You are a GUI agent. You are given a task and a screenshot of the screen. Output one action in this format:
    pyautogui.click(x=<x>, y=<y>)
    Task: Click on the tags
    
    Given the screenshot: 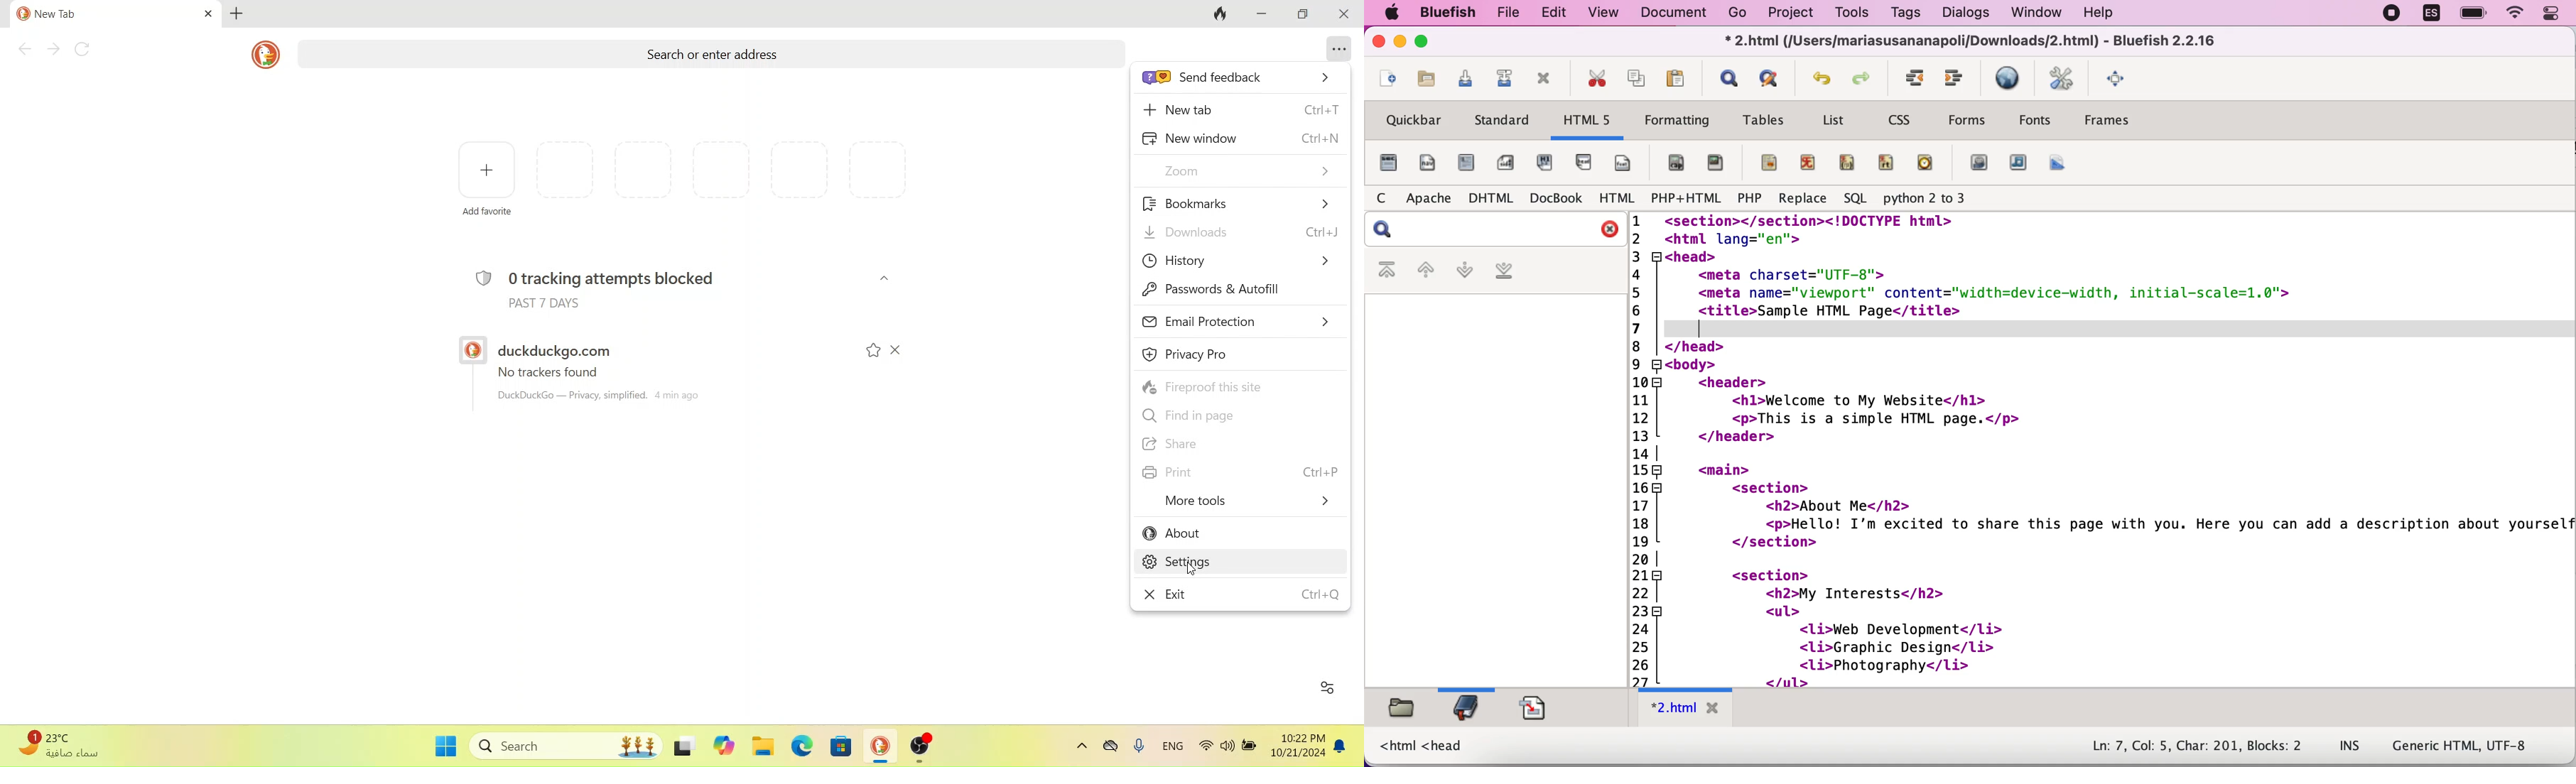 What is the action you would take?
    pyautogui.click(x=1913, y=14)
    